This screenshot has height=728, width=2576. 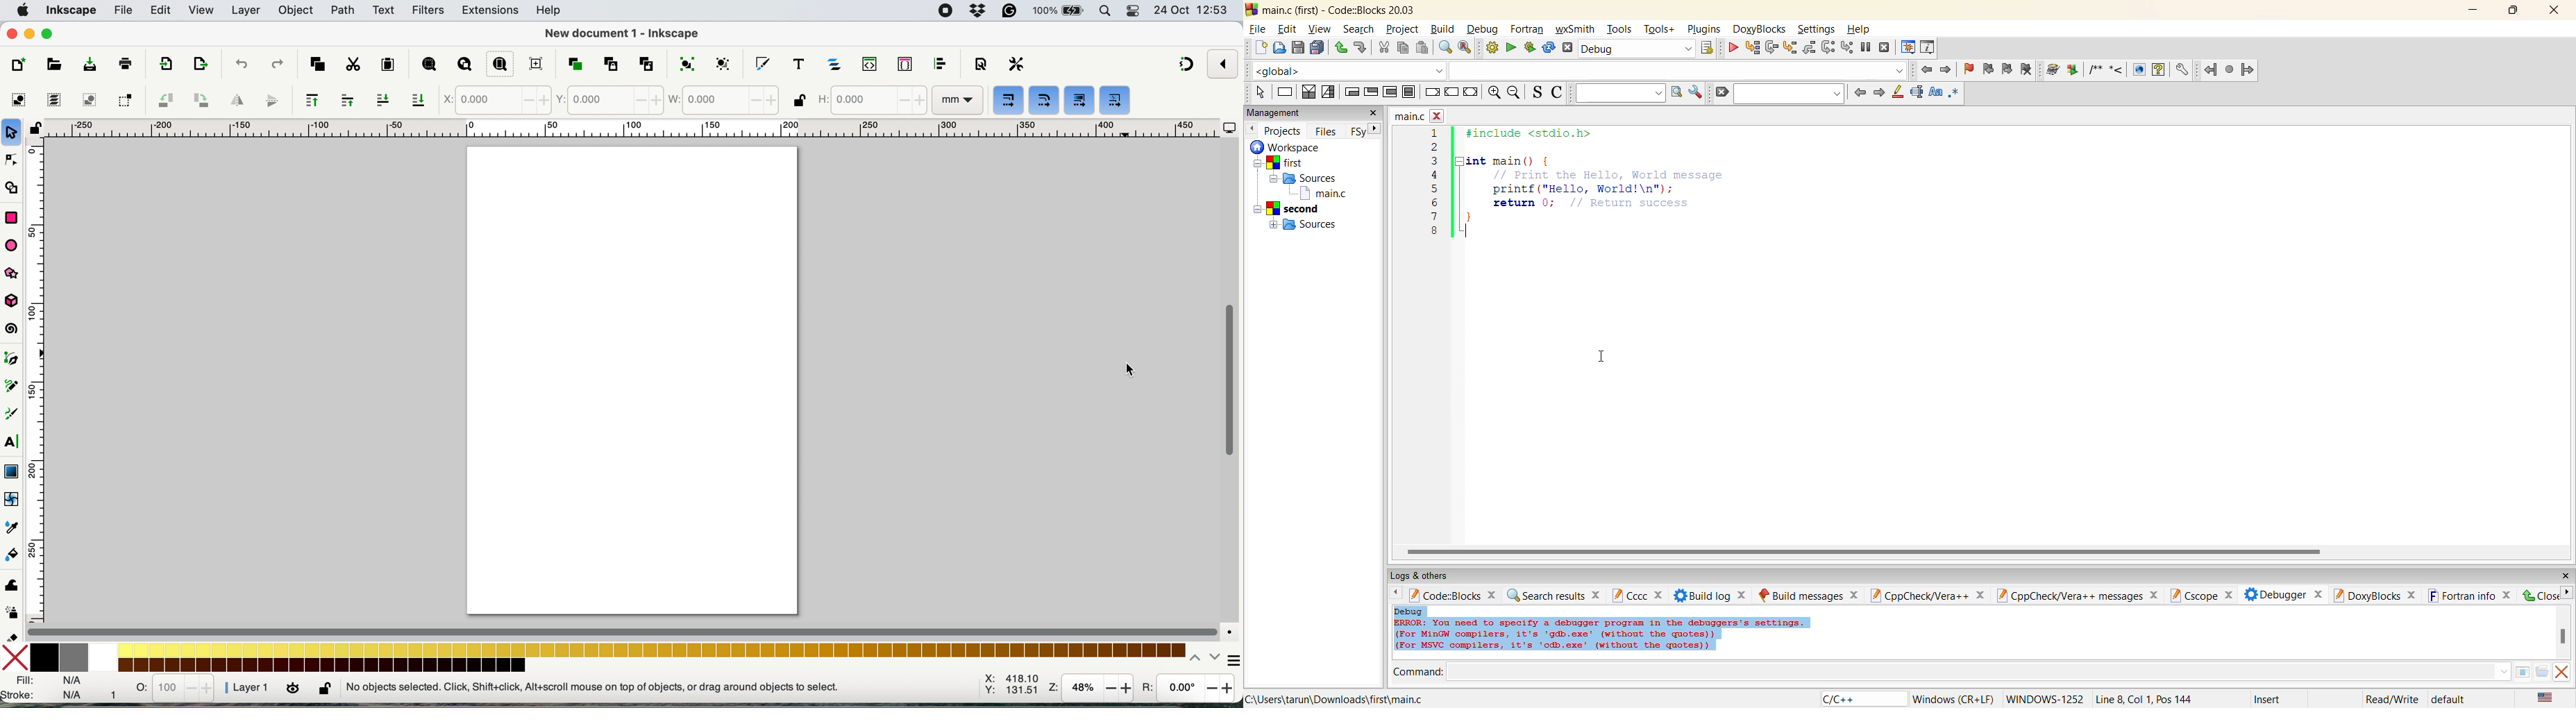 What do you see at coordinates (1887, 48) in the screenshot?
I see `stop debugger` at bounding box center [1887, 48].